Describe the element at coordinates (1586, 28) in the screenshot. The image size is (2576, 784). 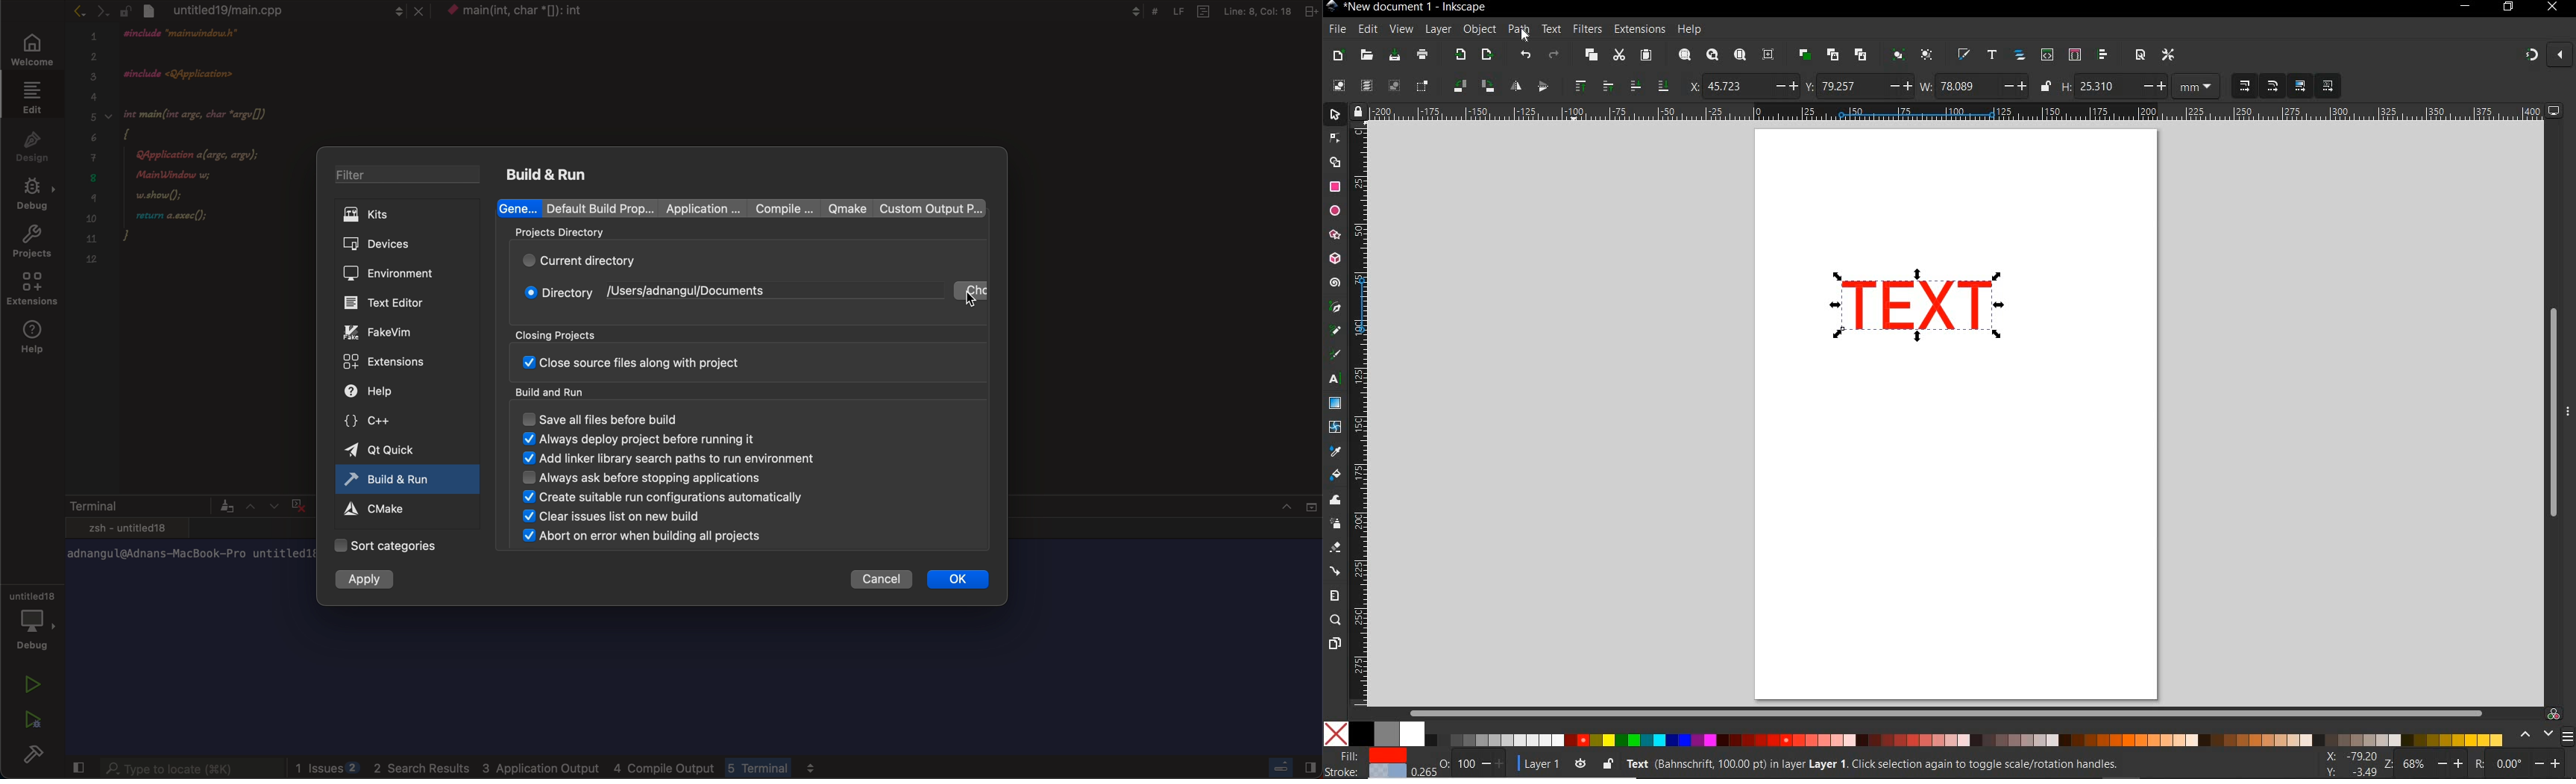
I see `FILTERS` at that location.